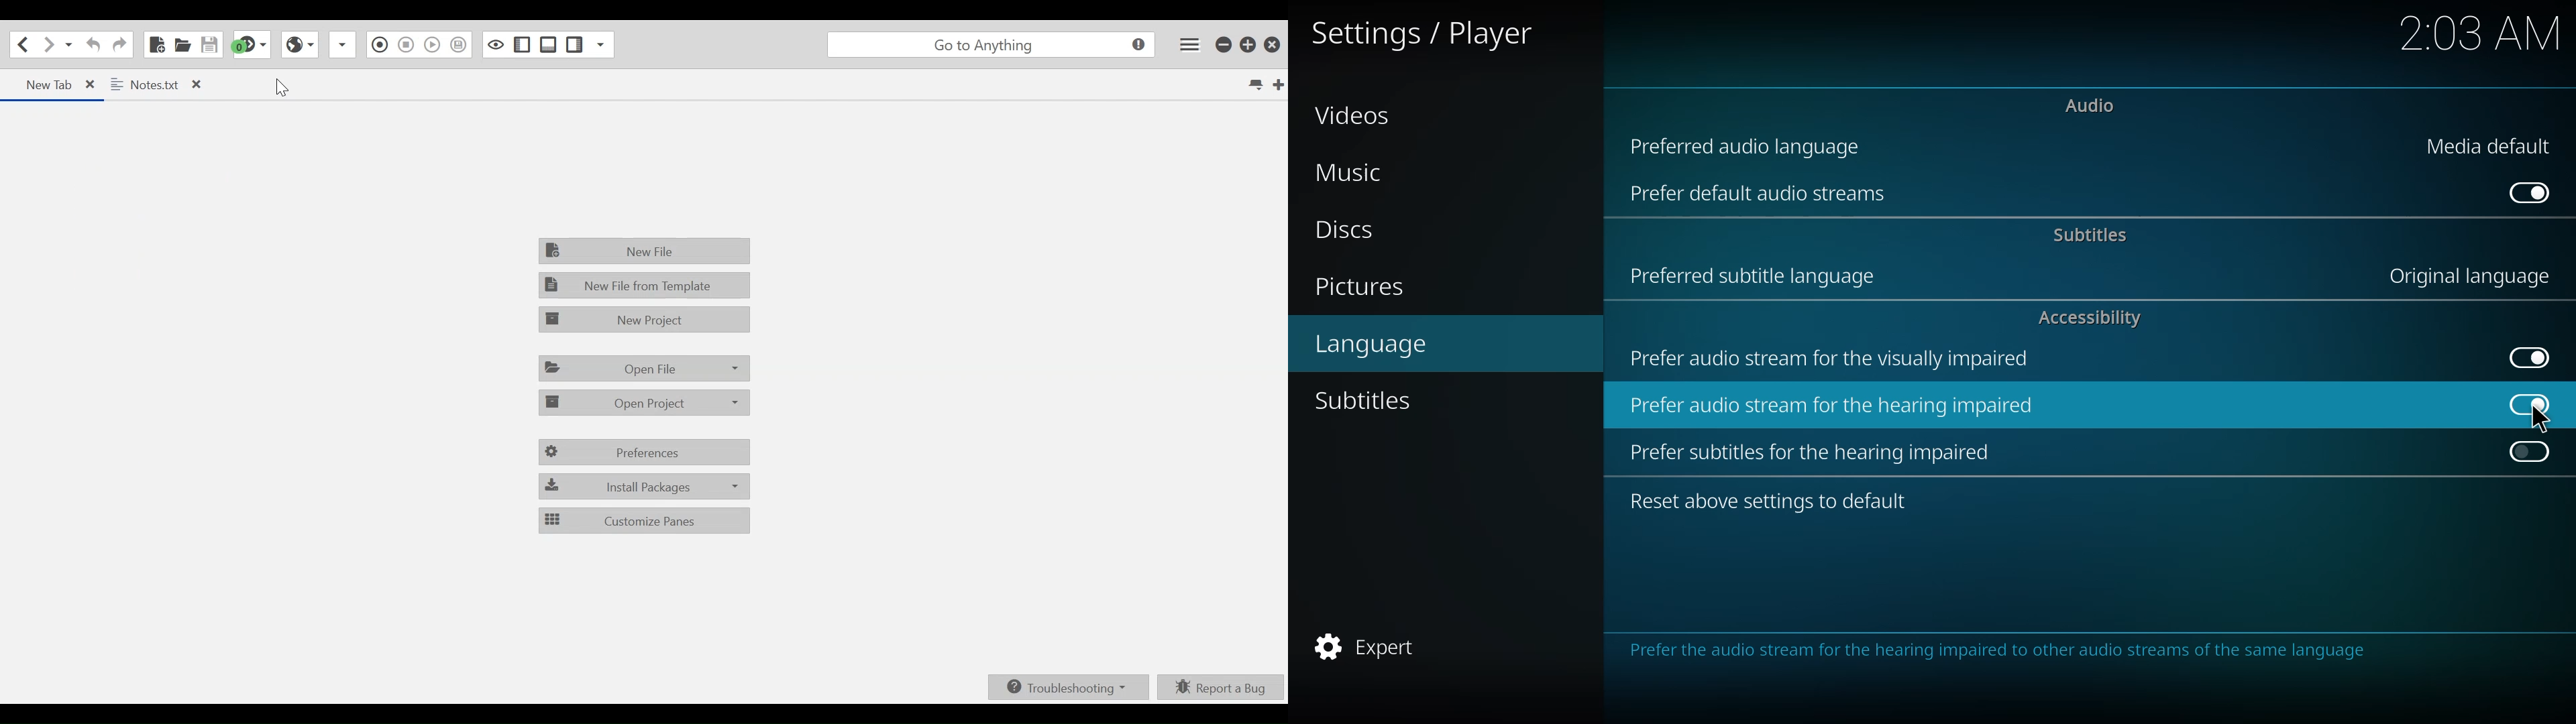  What do you see at coordinates (1343, 227) in the screenshot?
I see `discs` at bounding box center [1343, 227].